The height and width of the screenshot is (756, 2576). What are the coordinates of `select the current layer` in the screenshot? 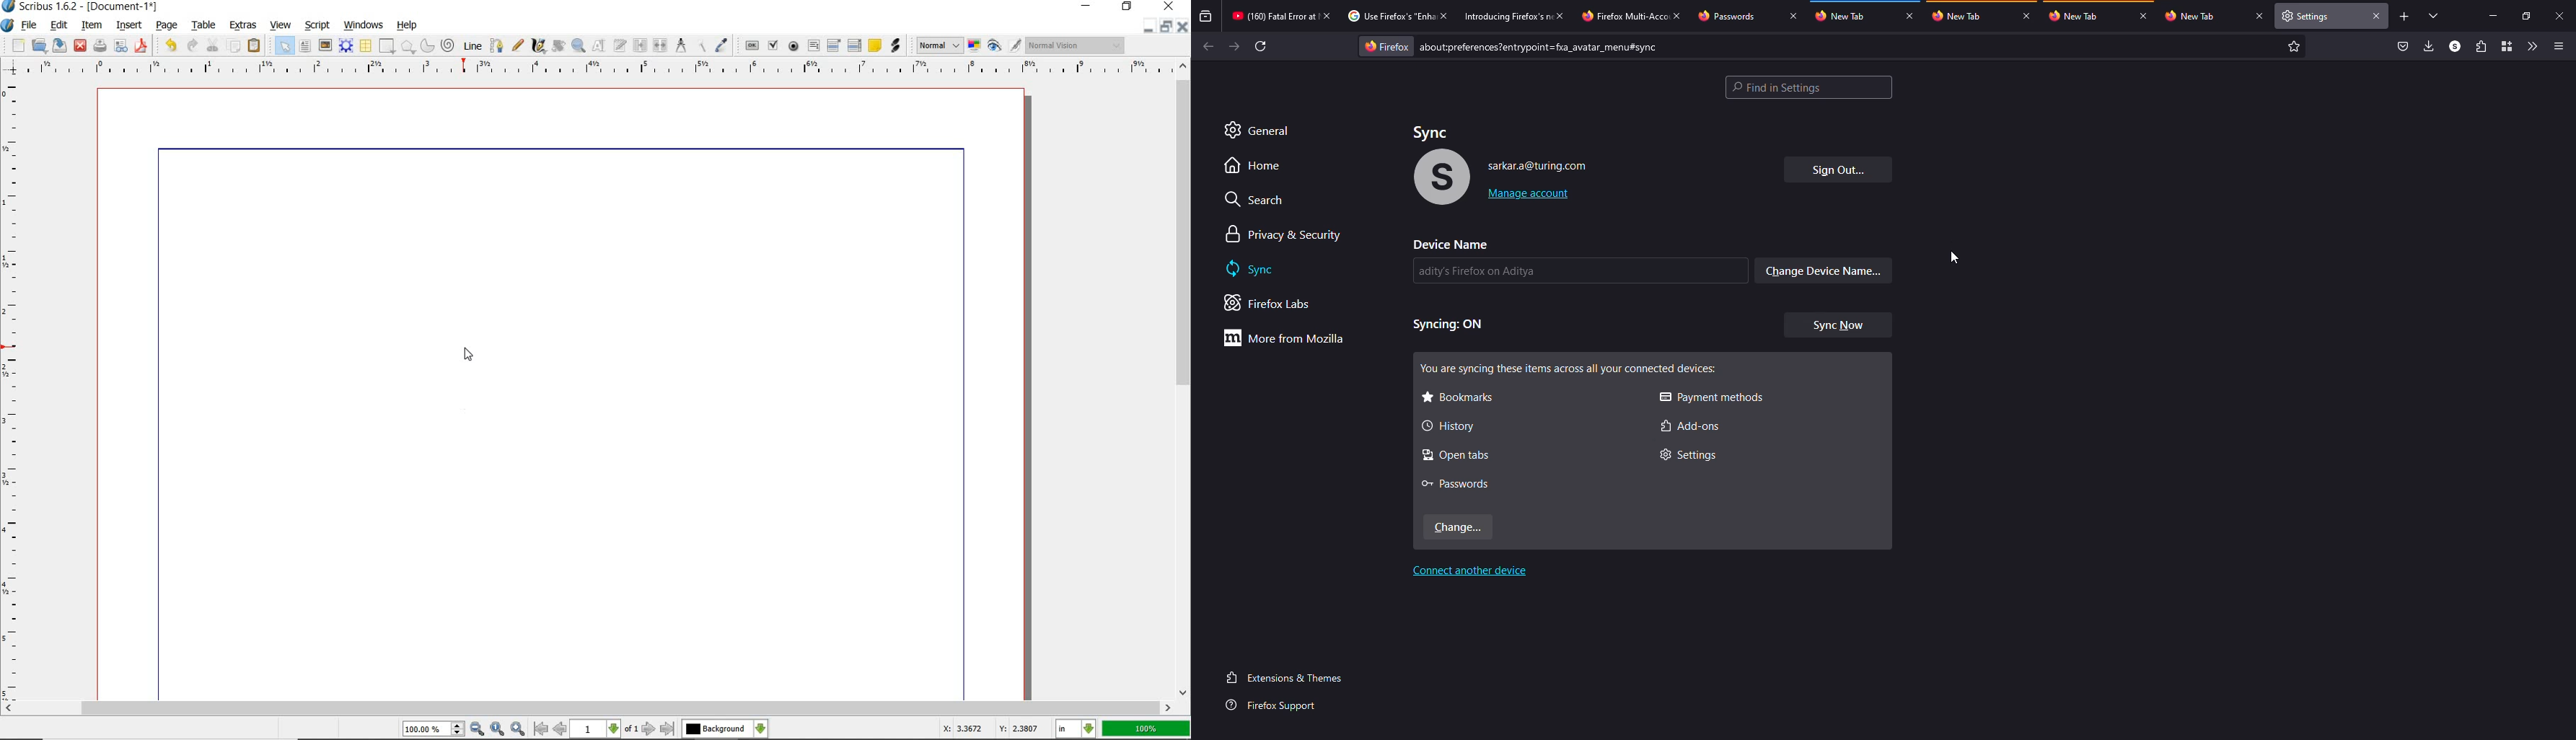 It's located at (724, 729).